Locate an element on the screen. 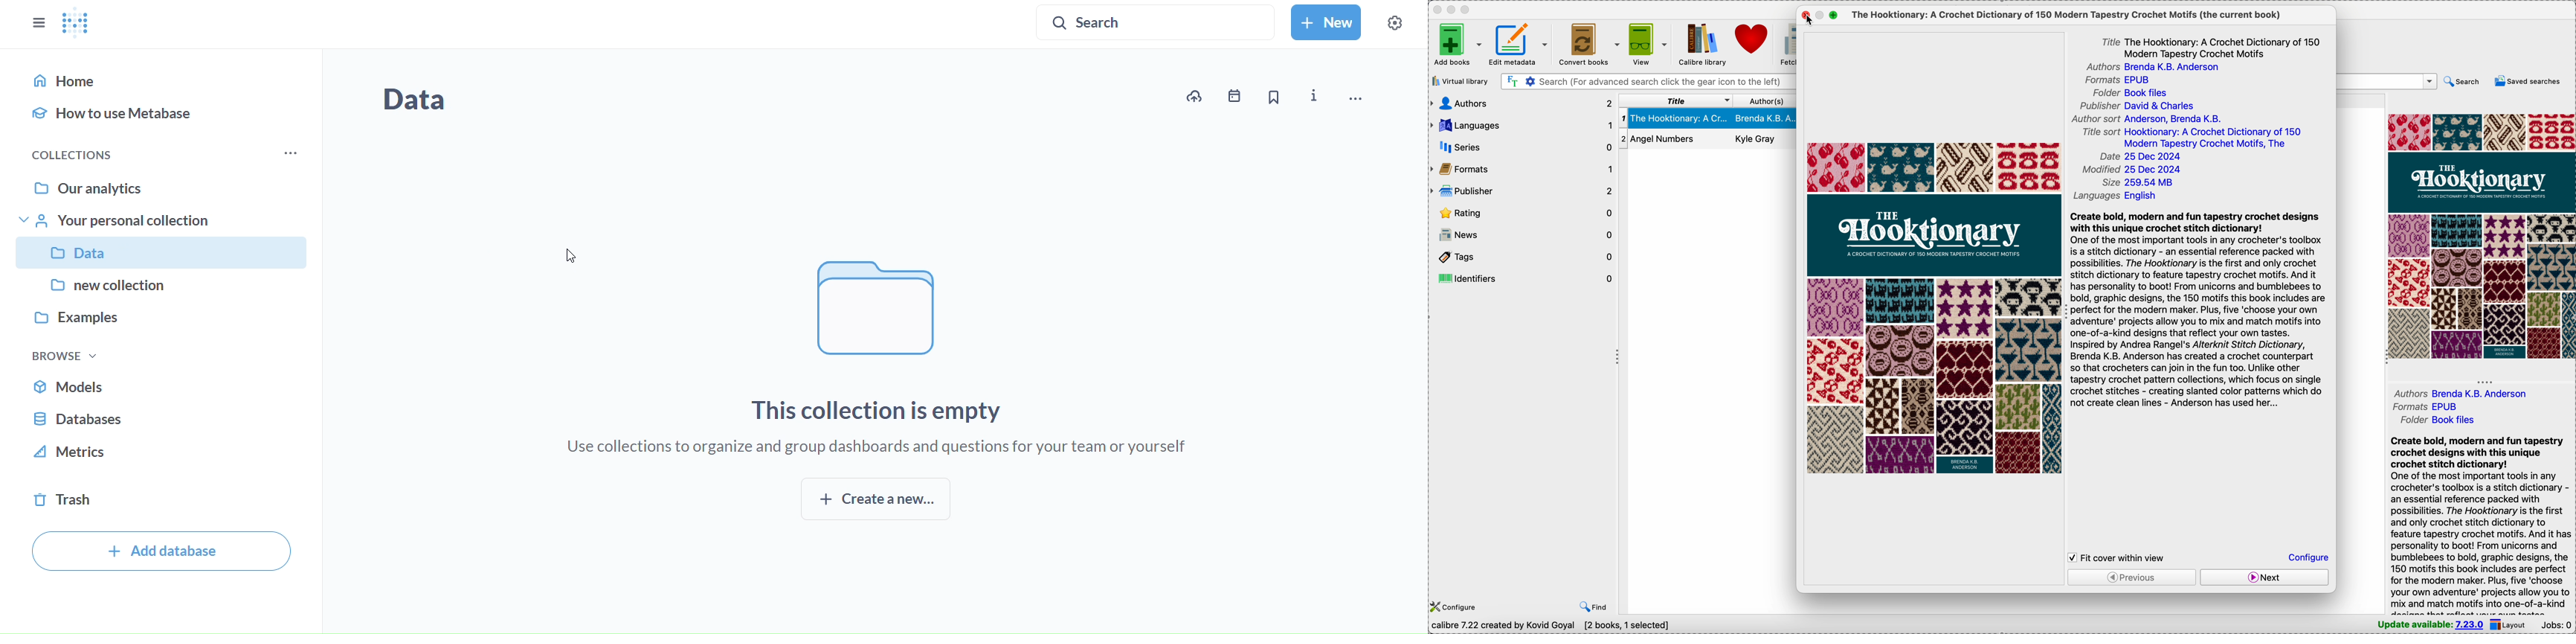 The image size is (2576, 644). close Calibre is located at coordinates (1436, 10).